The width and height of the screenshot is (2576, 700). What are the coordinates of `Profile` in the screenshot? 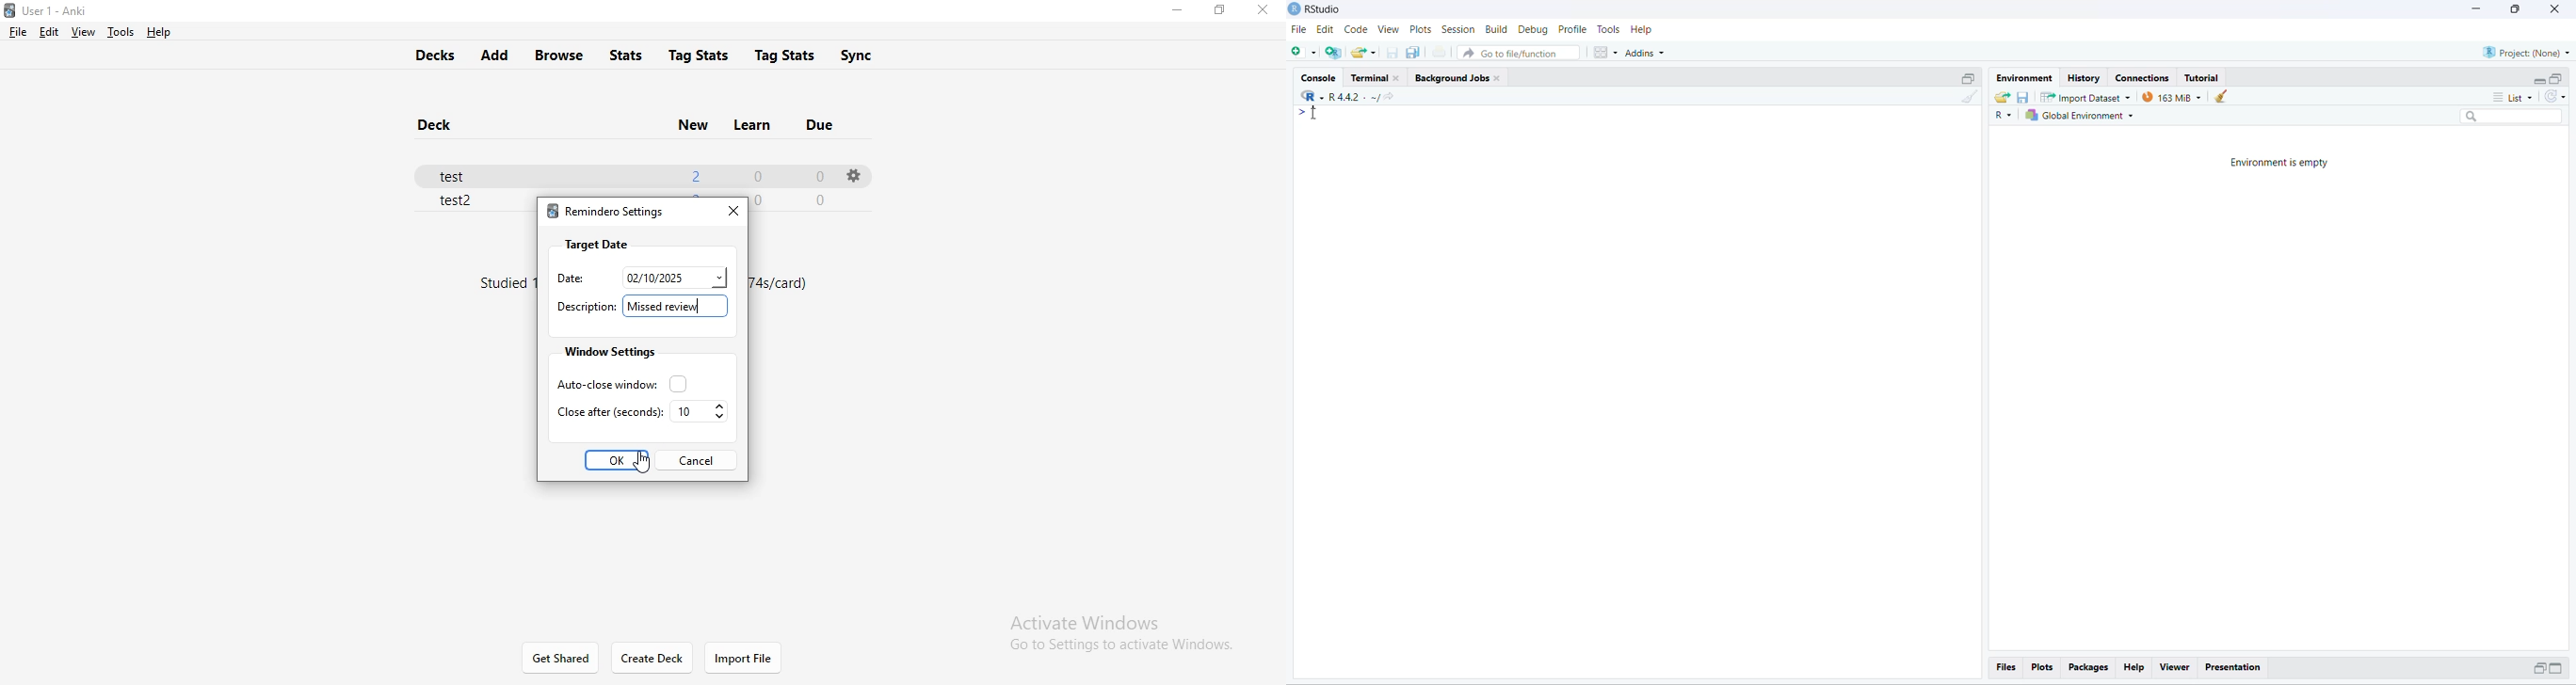 It's located at (1572, 30).